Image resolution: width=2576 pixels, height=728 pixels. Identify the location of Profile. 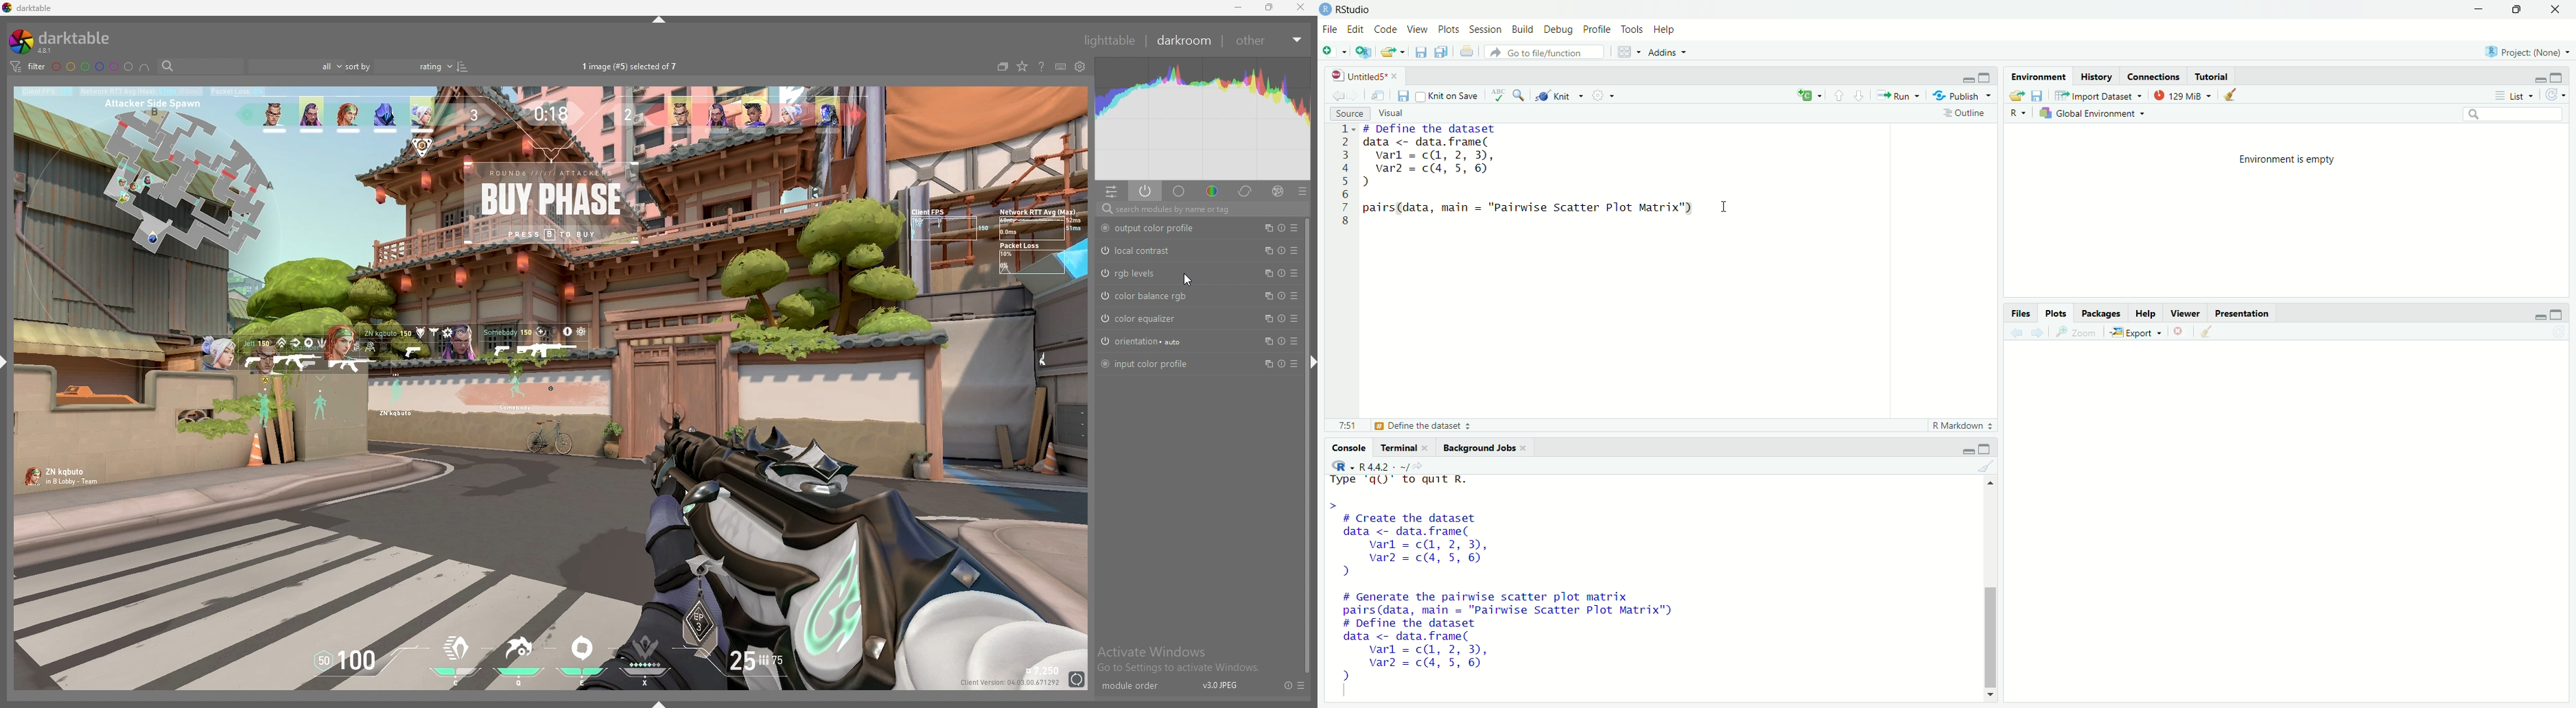
(1598, 30).